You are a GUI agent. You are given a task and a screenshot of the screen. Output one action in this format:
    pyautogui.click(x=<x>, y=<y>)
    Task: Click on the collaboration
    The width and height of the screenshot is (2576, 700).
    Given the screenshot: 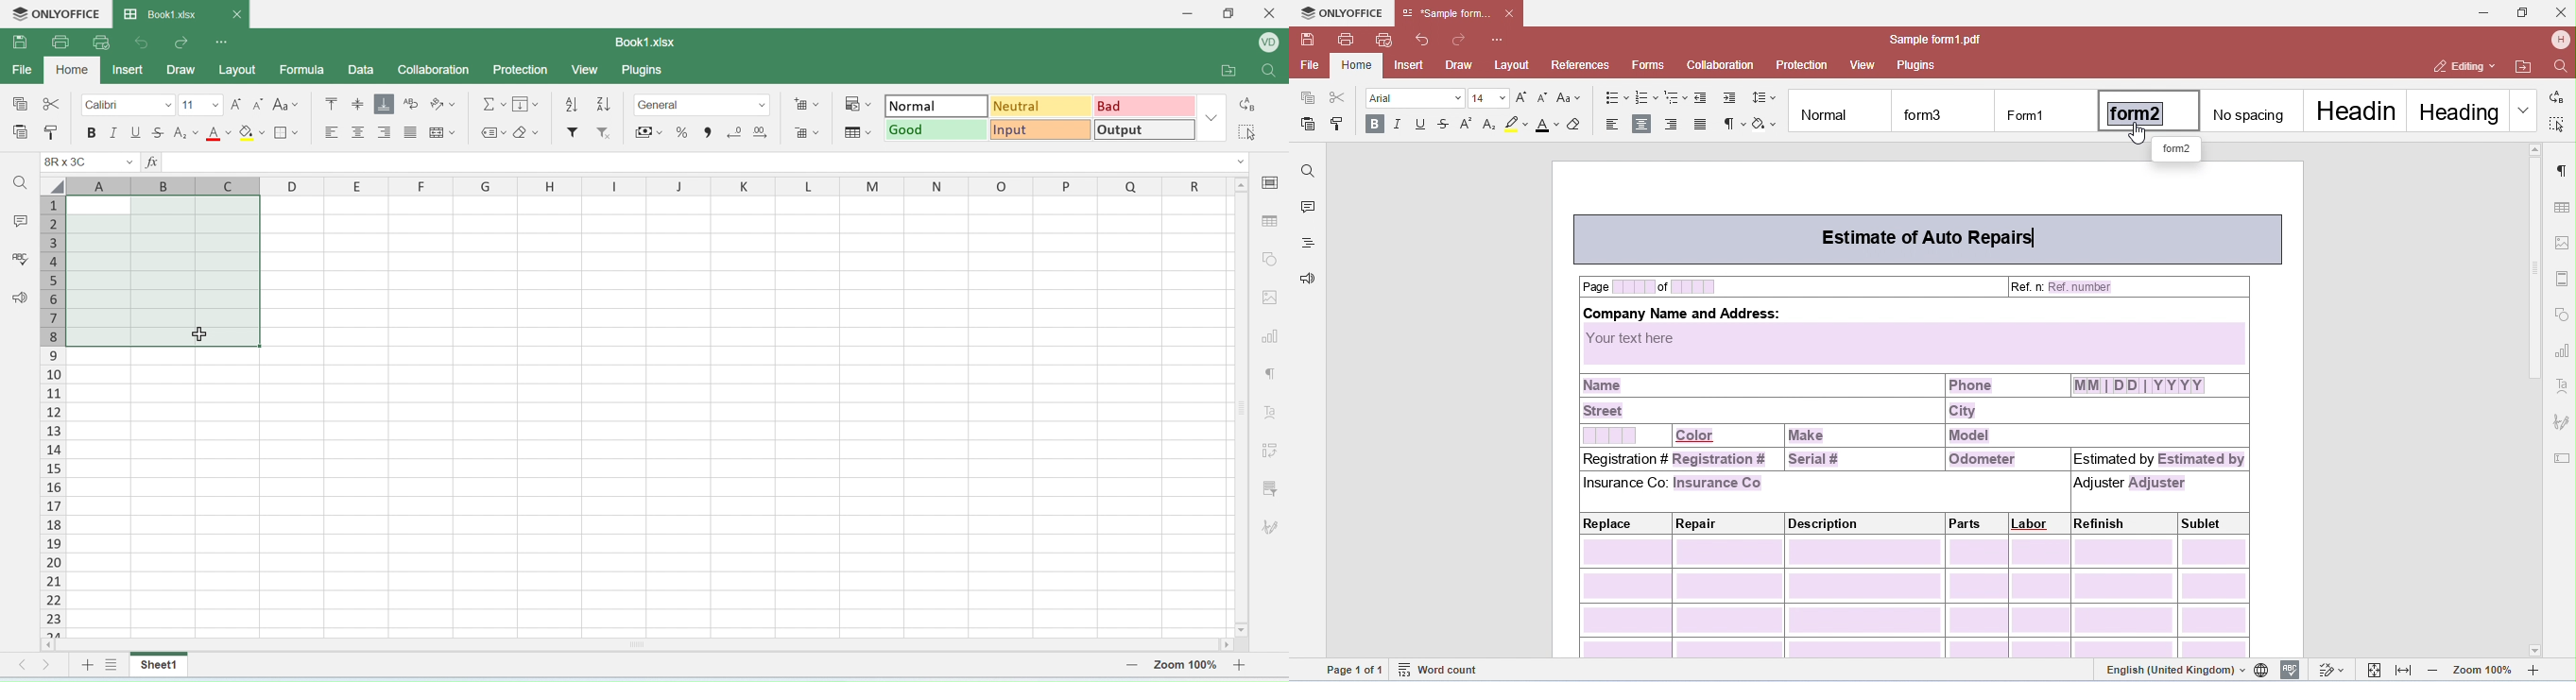 What is the action you would take?
    pyautogui.click(x=436, y=70)
    